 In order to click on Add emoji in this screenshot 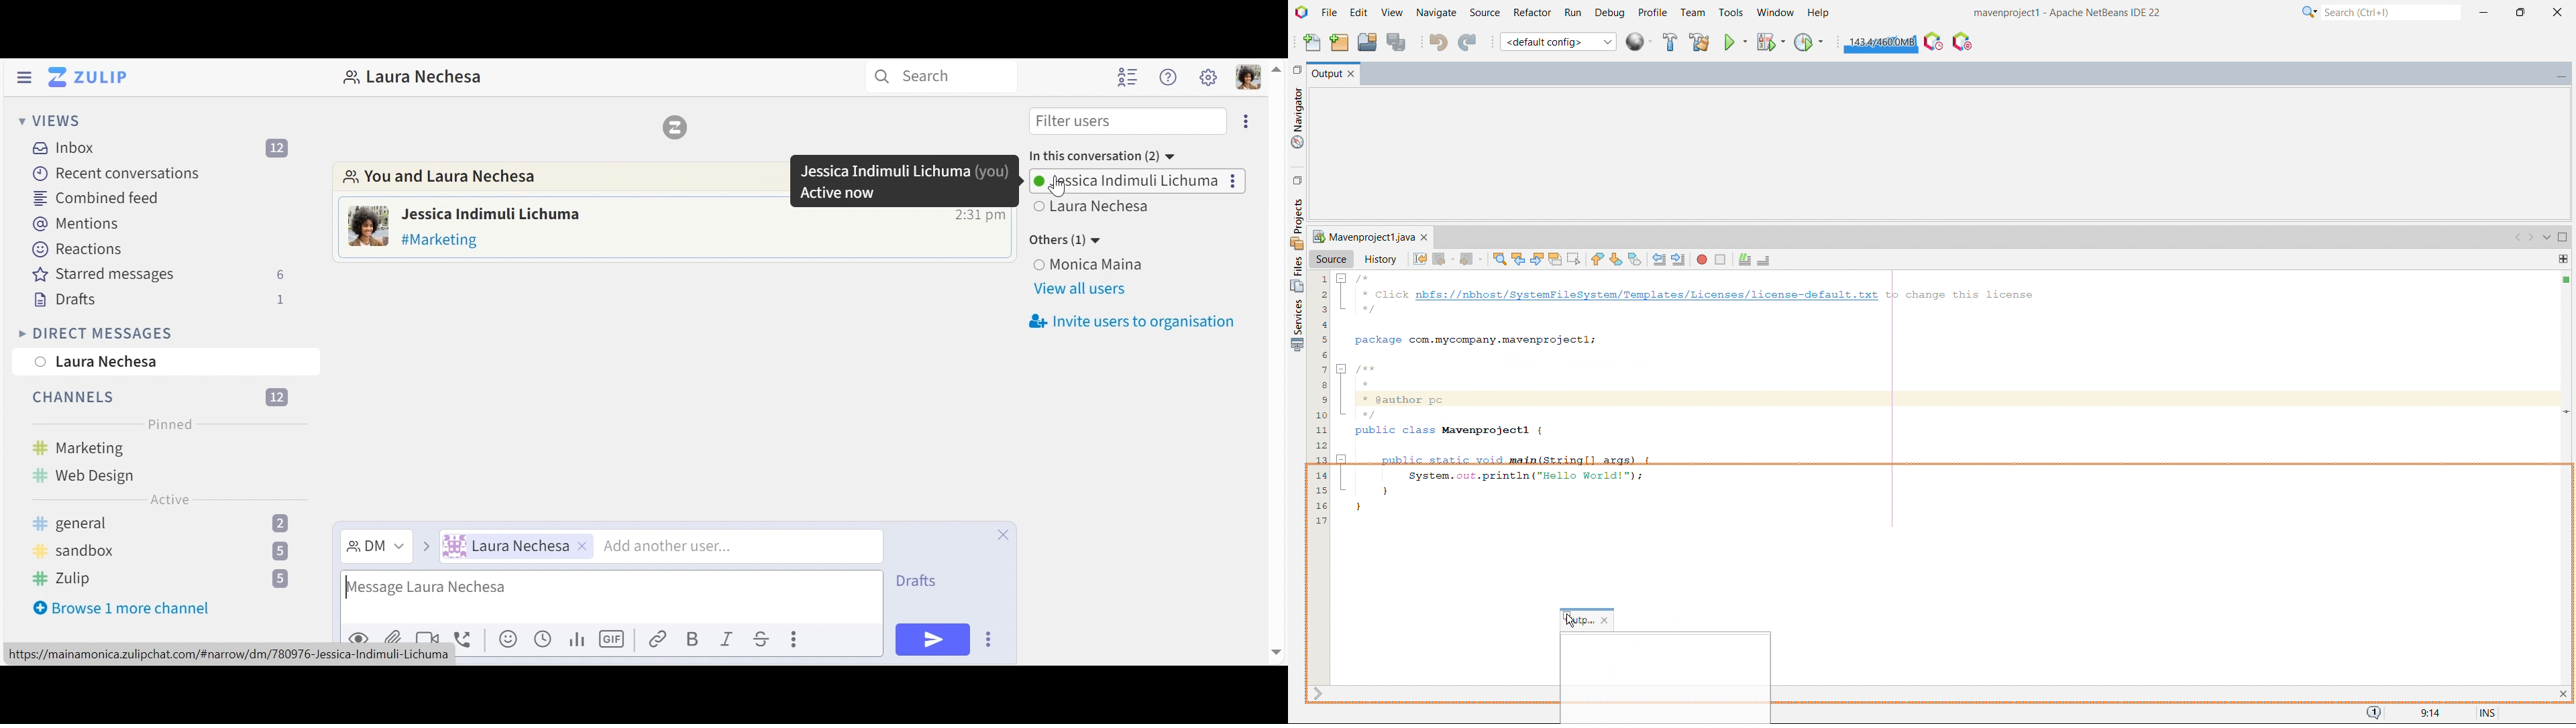, I will do `click(506, 639)`.